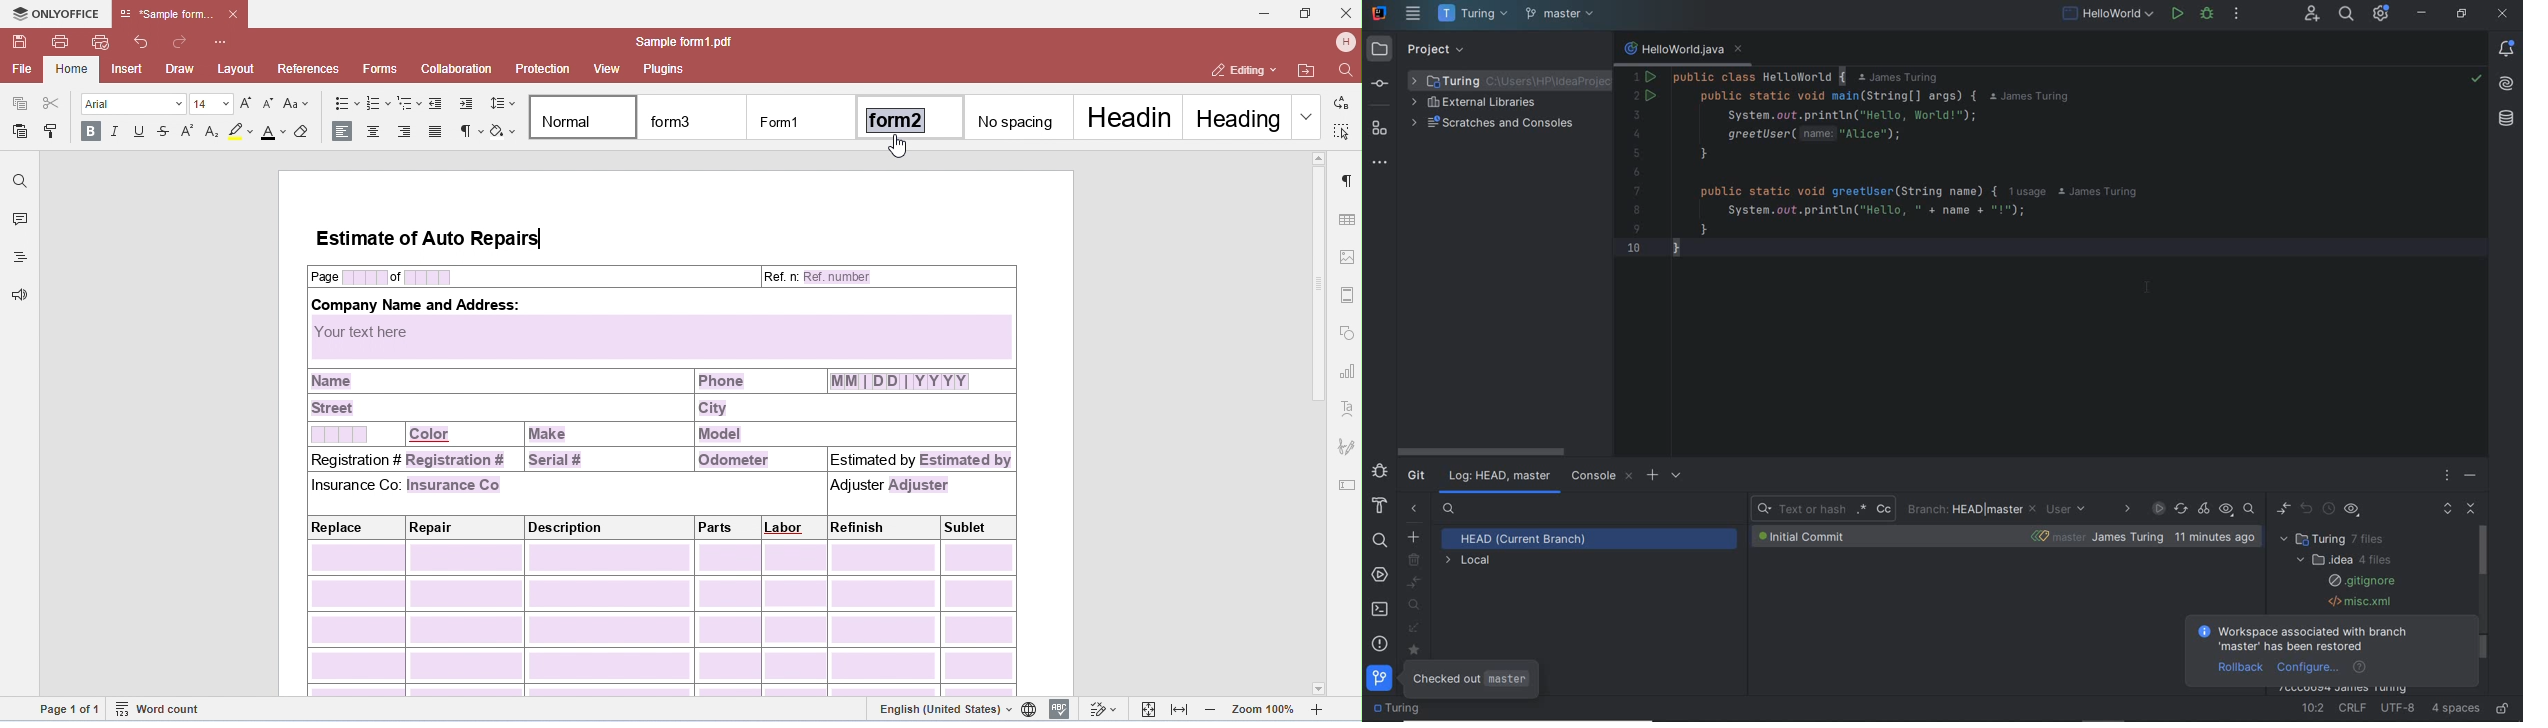  What do you see at coordinates (2359, 669) in the screenshot?
I see `help` at bounding box center [2359, 669].